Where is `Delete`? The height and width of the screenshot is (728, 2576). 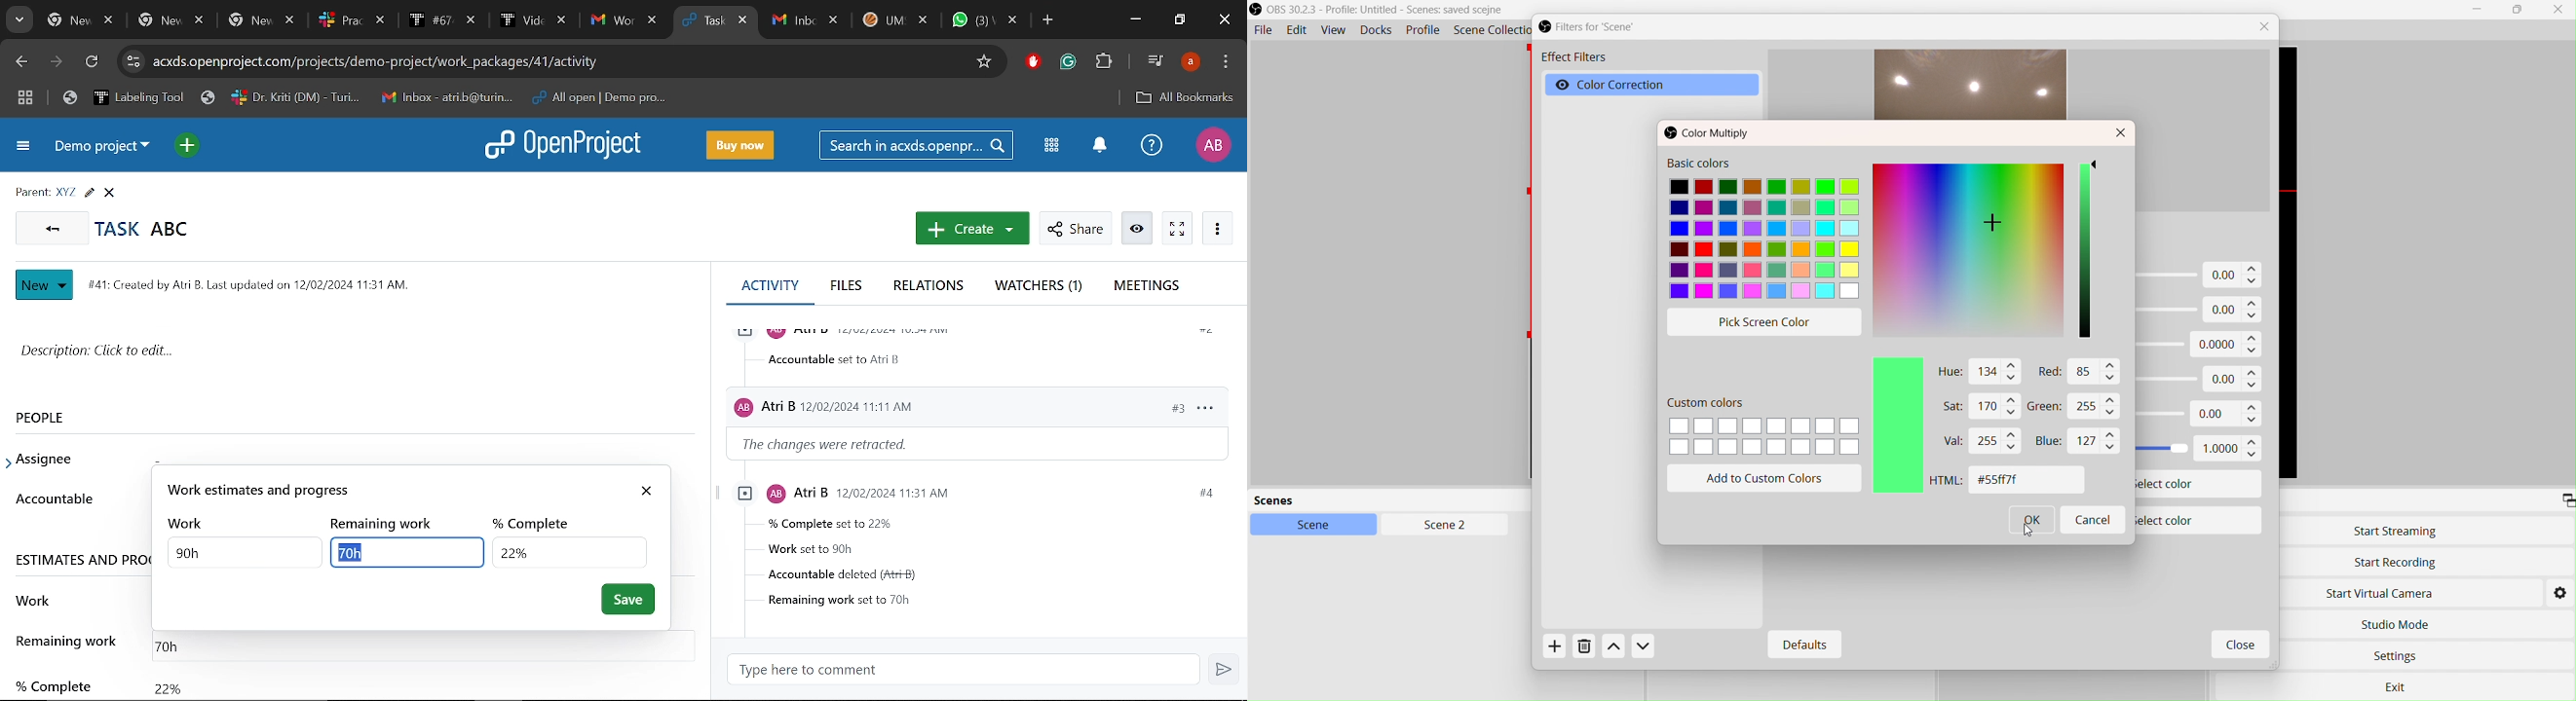
Delete is located at coordinates (1585, 650).